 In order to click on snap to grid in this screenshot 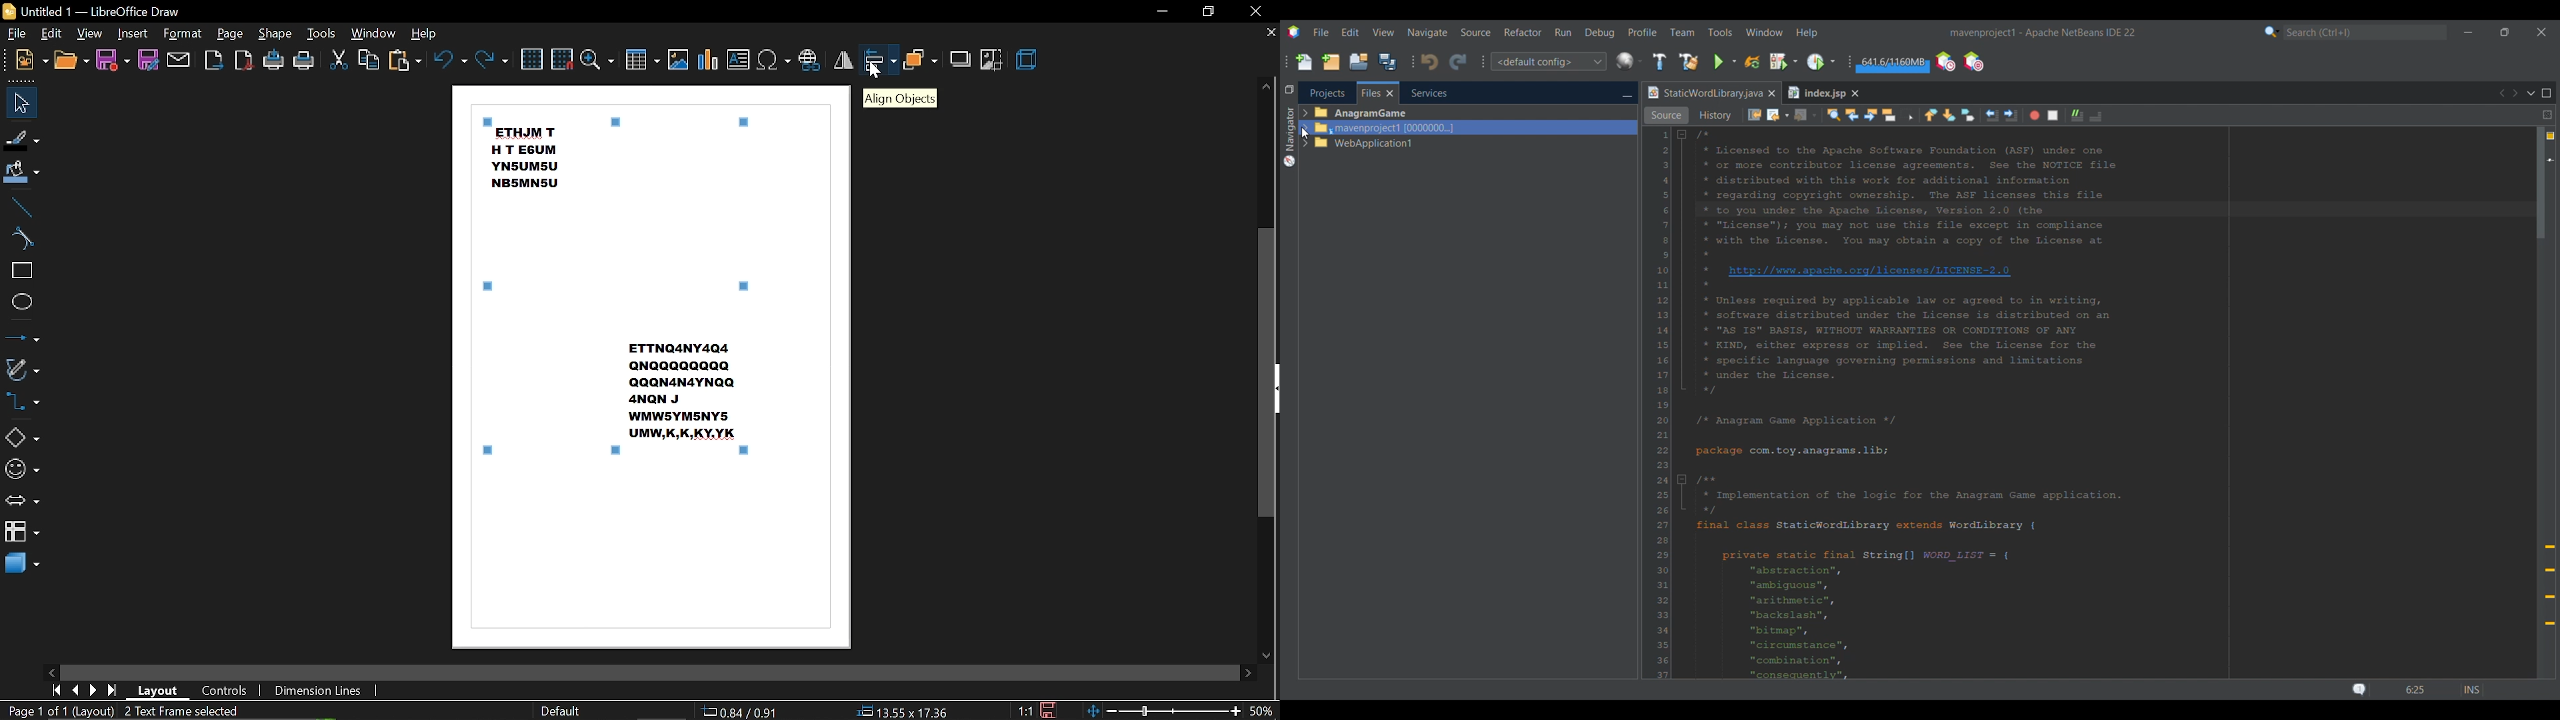, I will do `click(562, 58)`.